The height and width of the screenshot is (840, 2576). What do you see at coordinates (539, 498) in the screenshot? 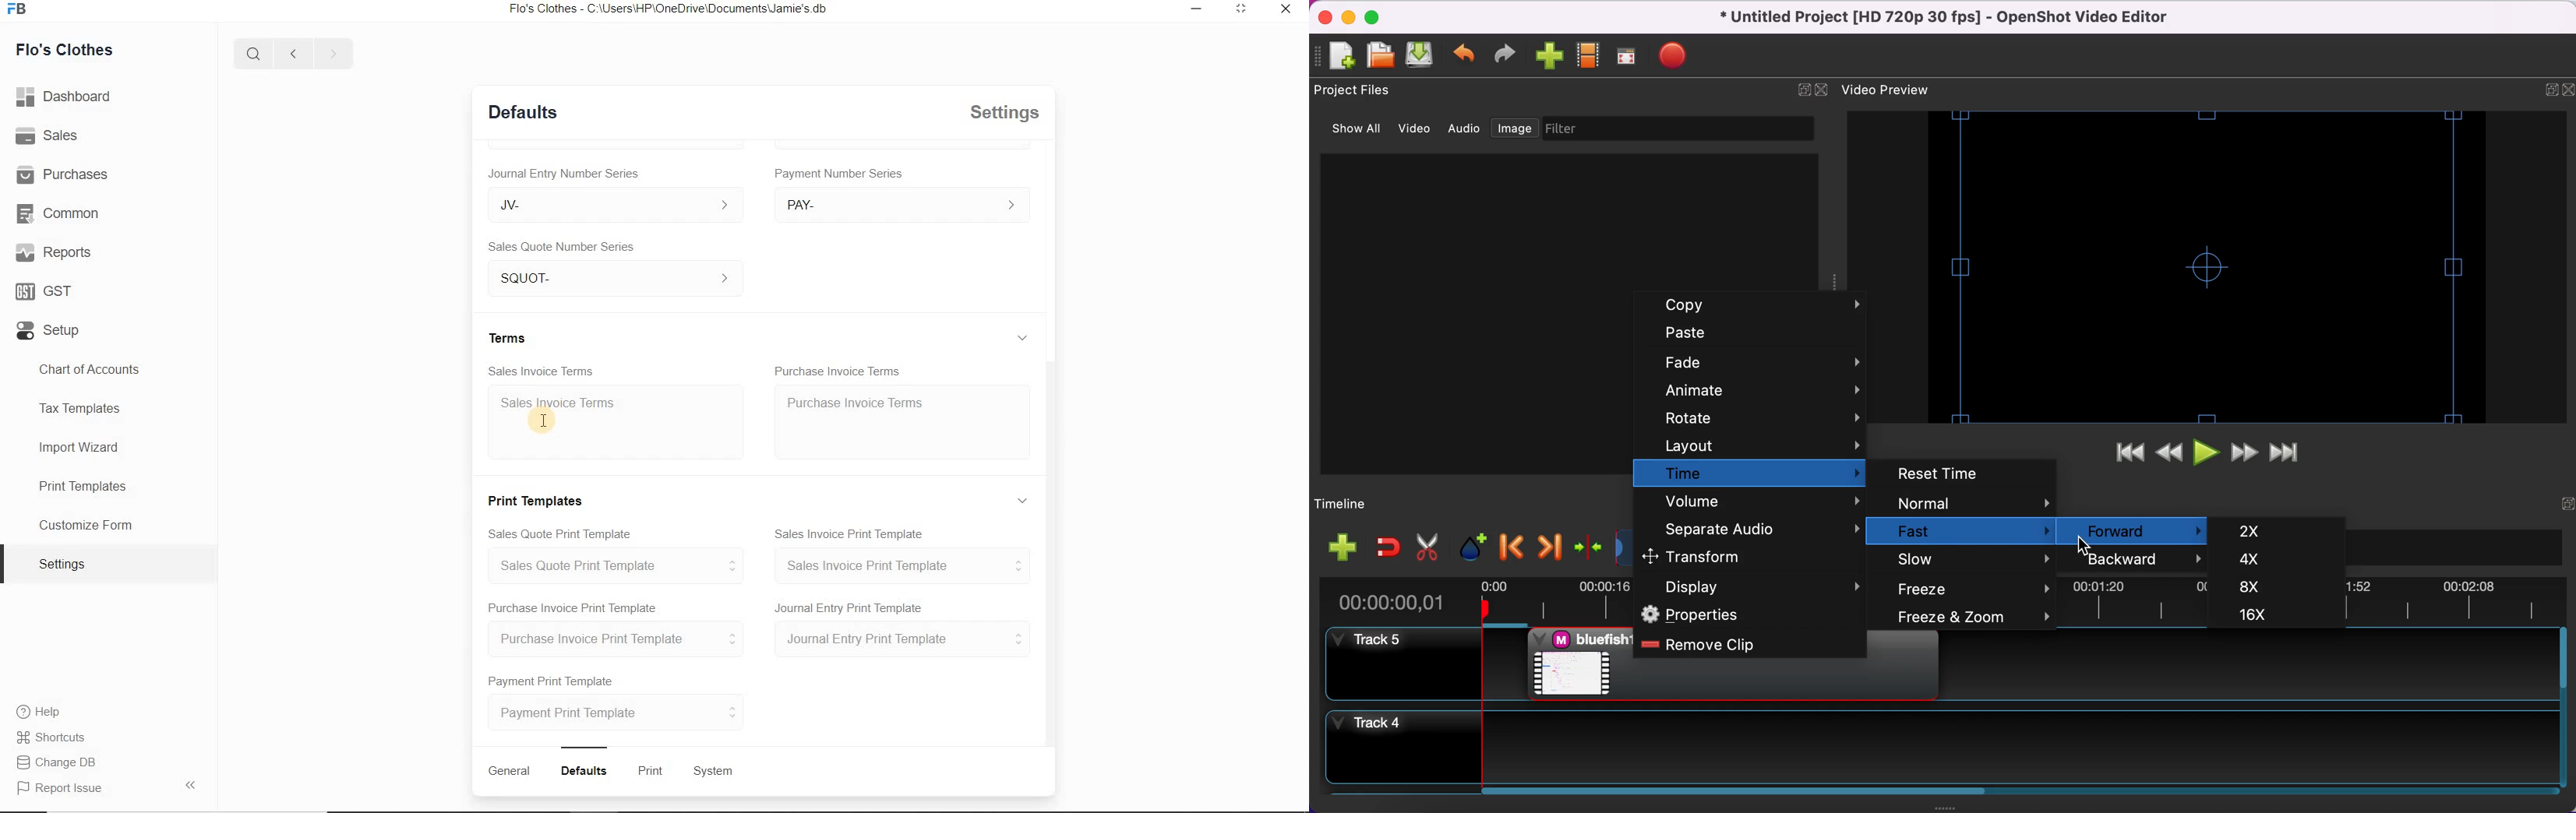
I see `Print Templates` at bounding box center [539, 498].